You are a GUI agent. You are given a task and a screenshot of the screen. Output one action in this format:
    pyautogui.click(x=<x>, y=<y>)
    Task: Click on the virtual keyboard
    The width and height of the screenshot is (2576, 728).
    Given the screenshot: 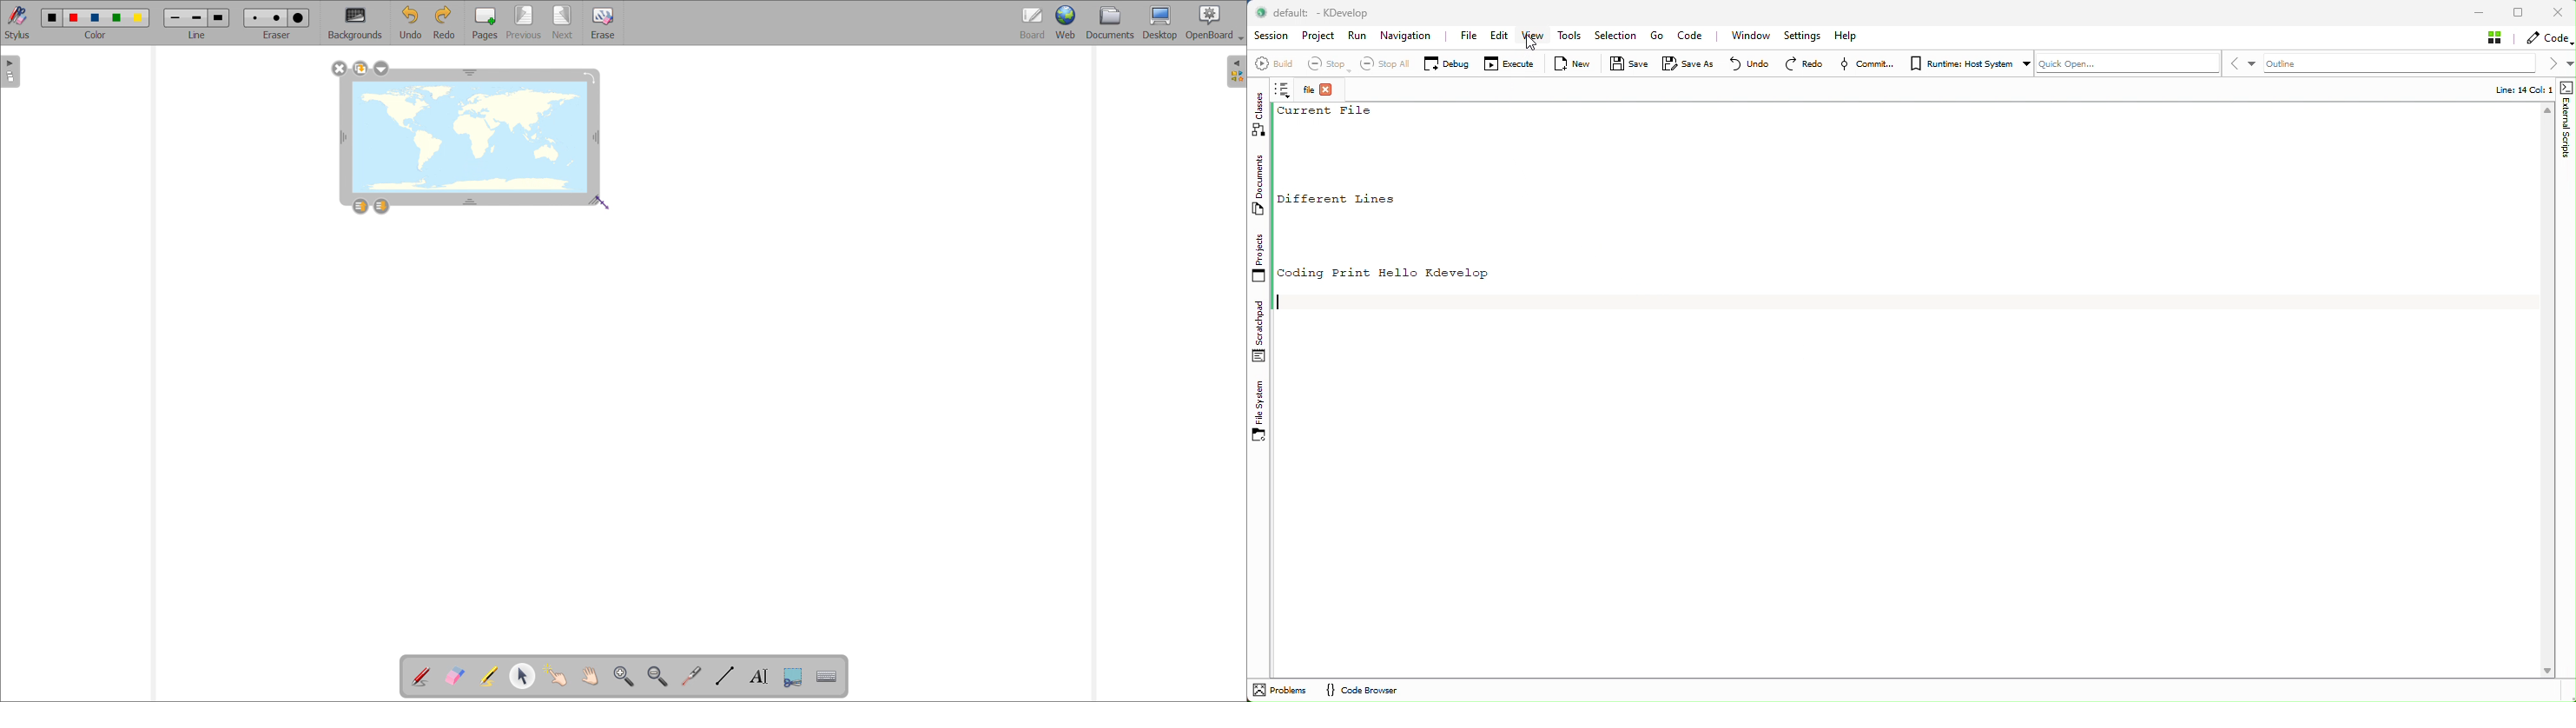 What is the action you would take?
    pyautogui.click(x=827, y=677)
    